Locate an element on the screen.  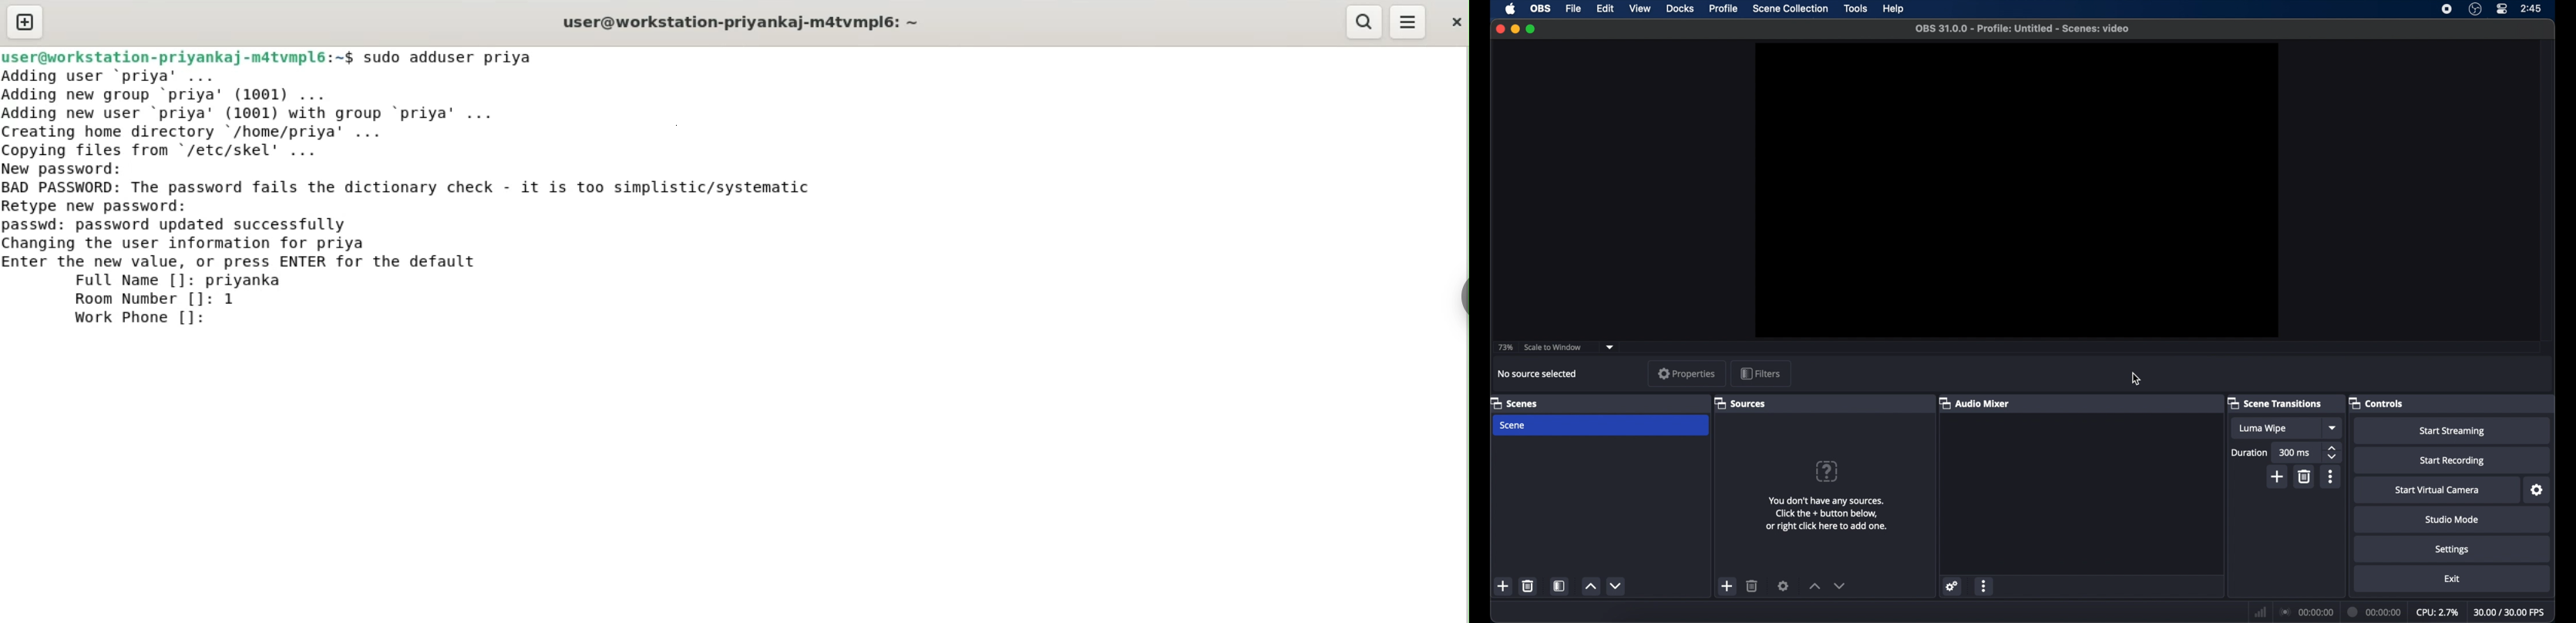
decrement is located at coordinates (1616, 586).